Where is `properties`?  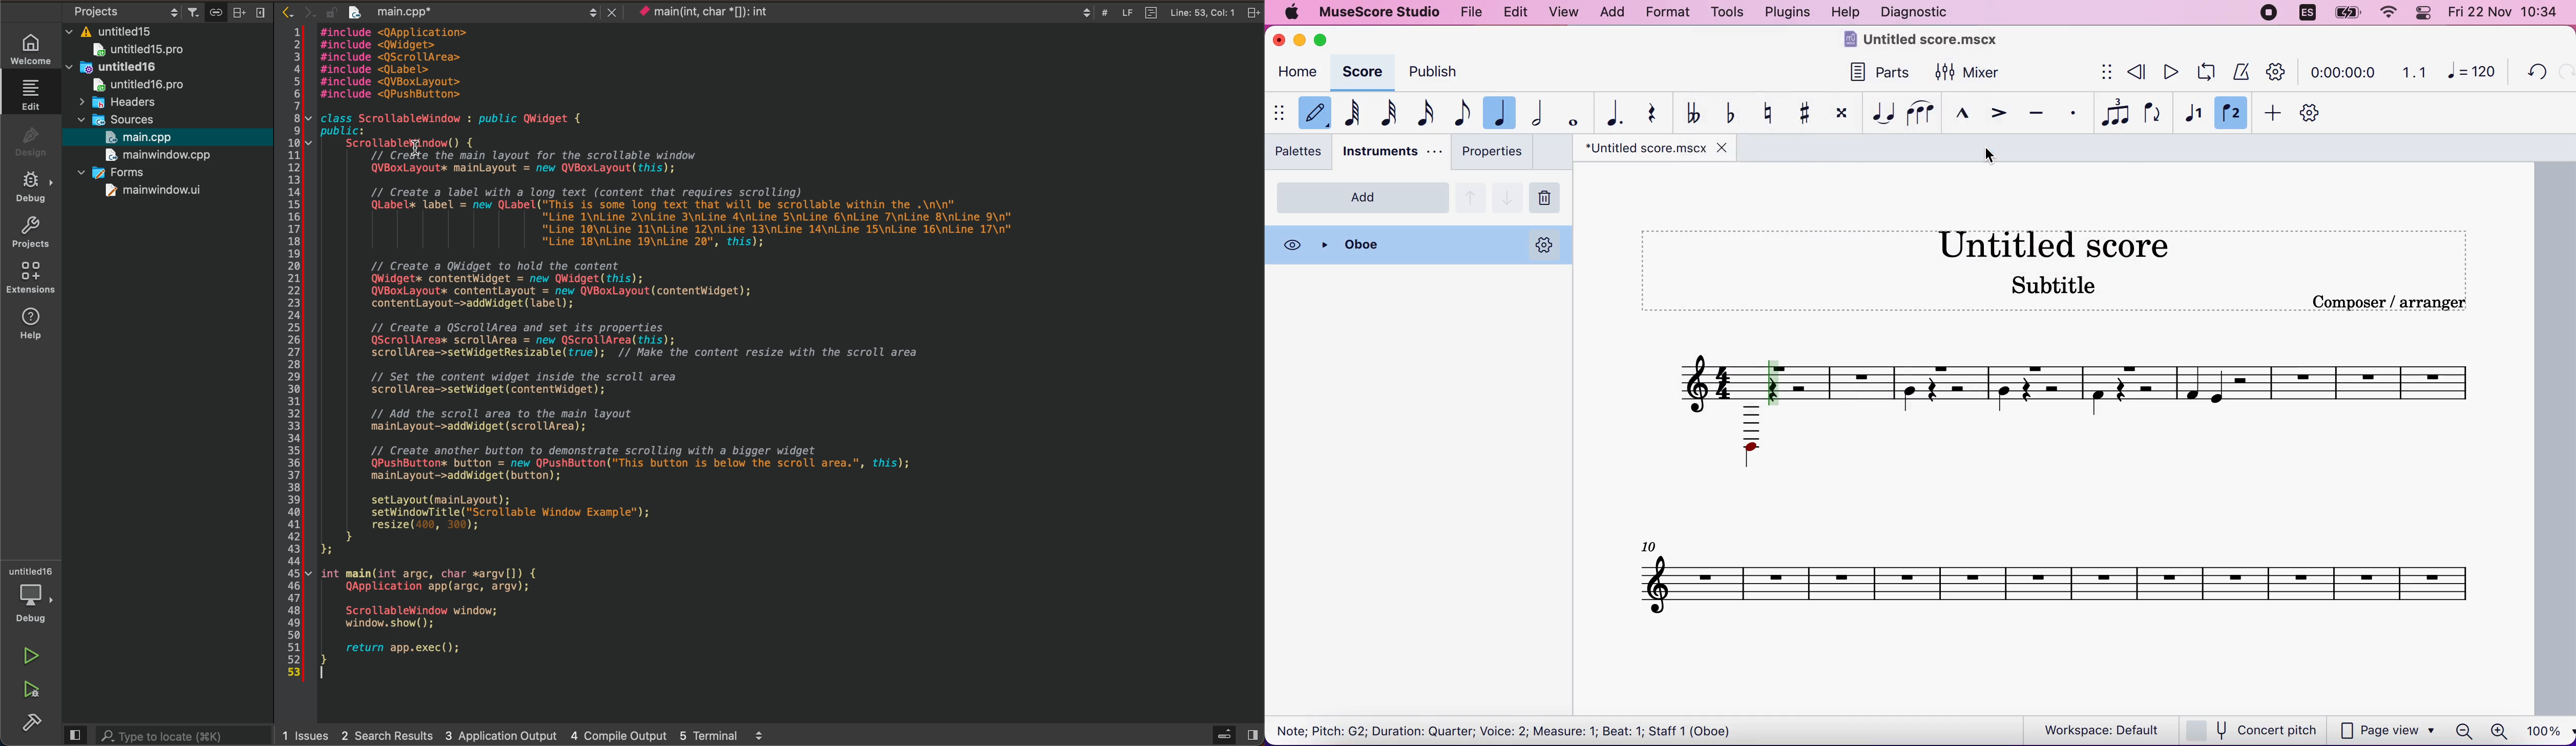
properties is located at coordinates (1495, 154).